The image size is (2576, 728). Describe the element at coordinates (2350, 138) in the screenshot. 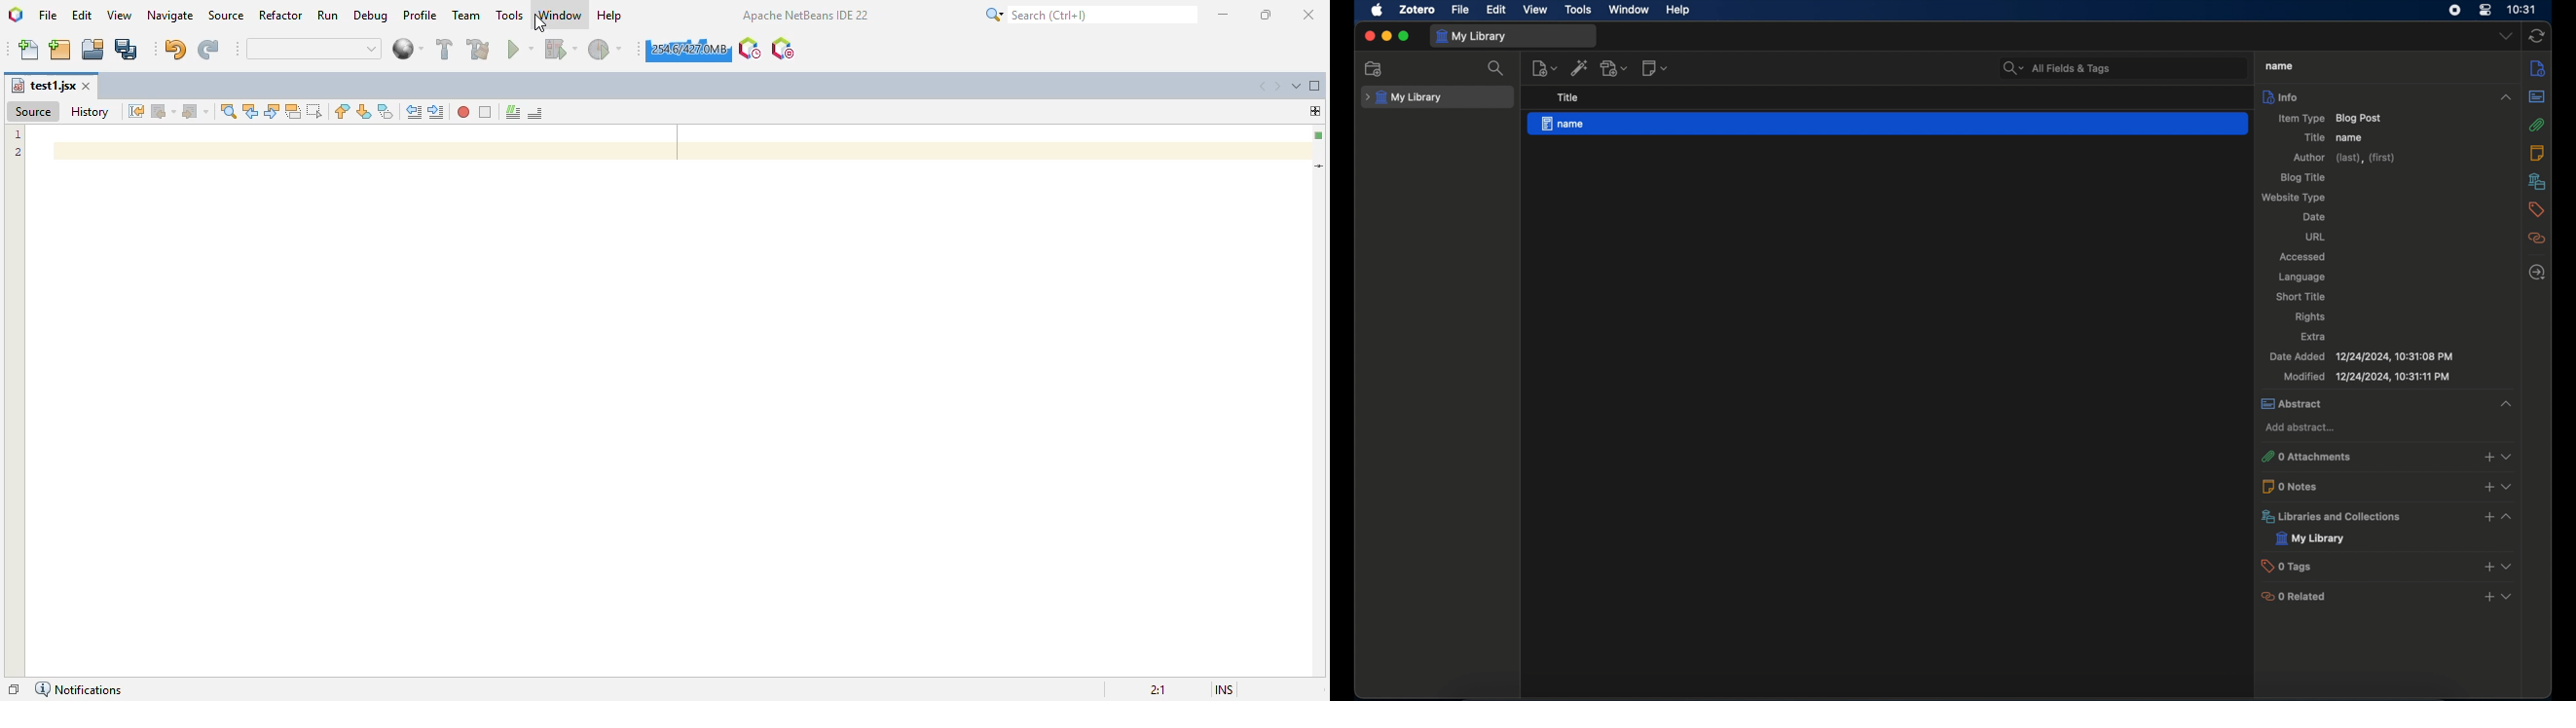

I see `name` at that location.